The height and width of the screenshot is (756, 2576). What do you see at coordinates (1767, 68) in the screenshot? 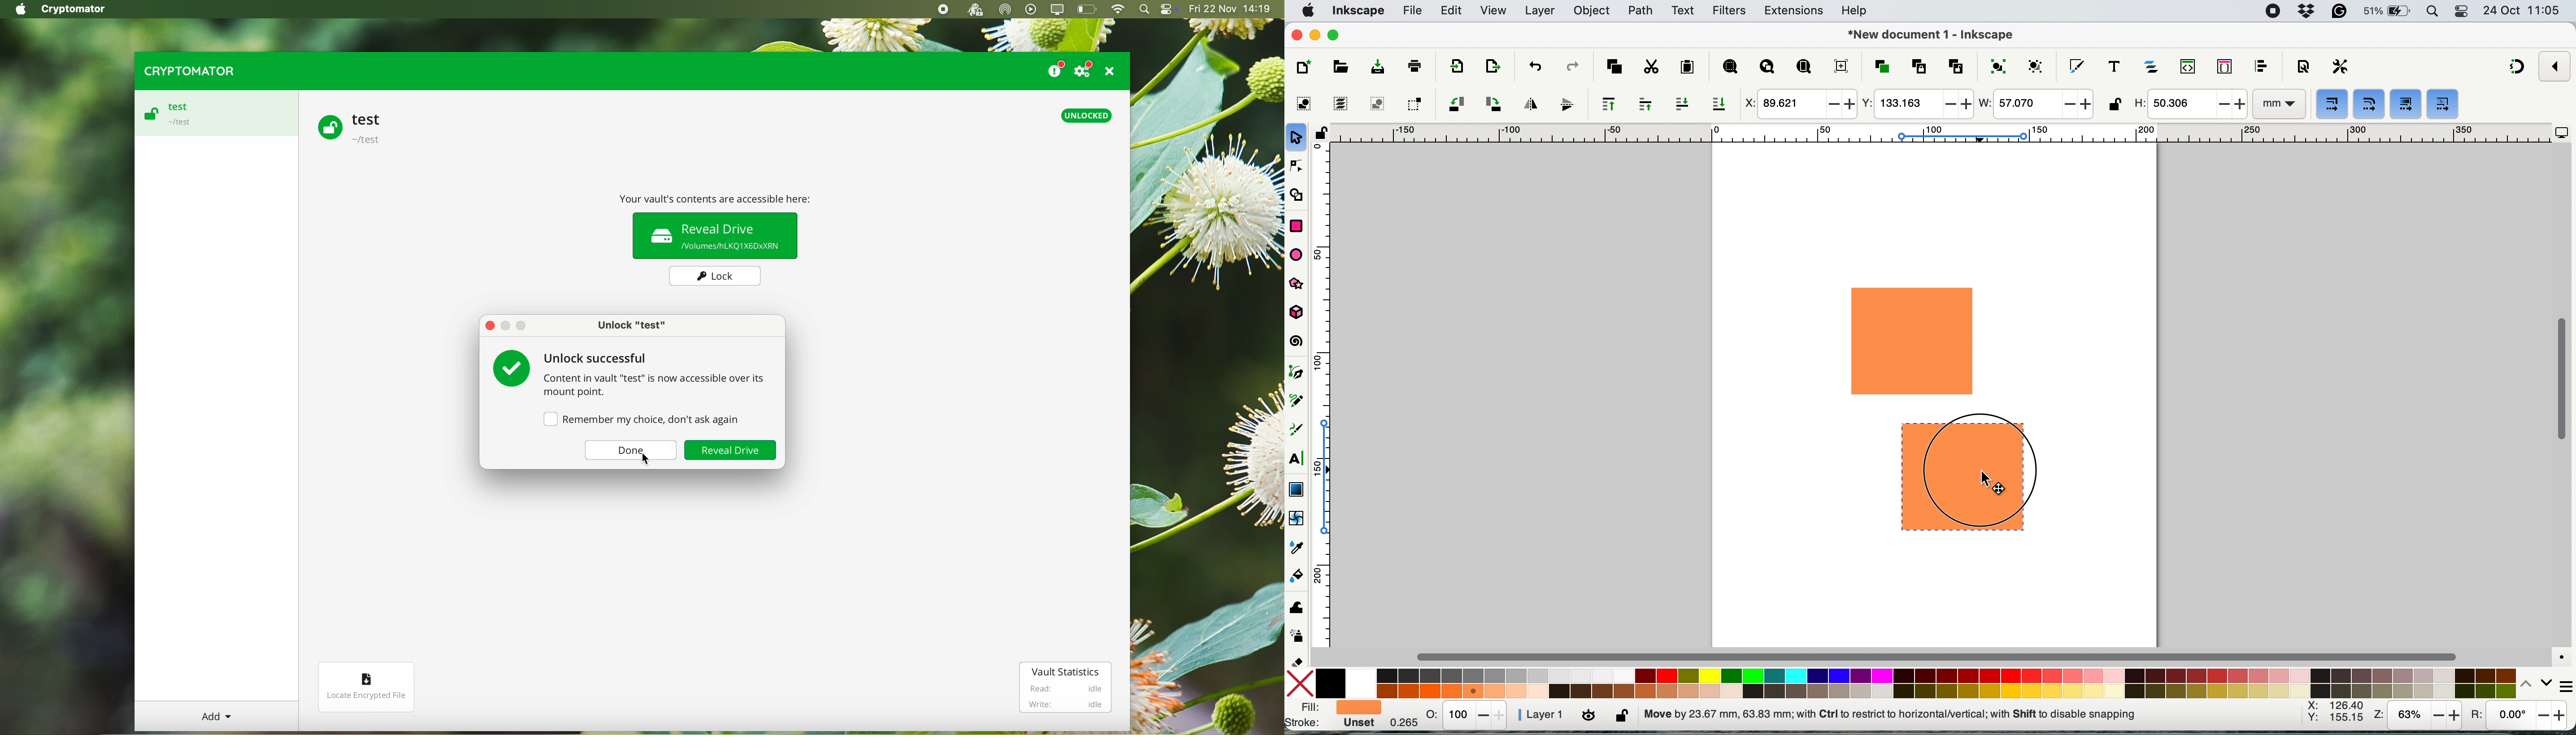
I see `zoom drawing` at bounding box center [1767, 68].